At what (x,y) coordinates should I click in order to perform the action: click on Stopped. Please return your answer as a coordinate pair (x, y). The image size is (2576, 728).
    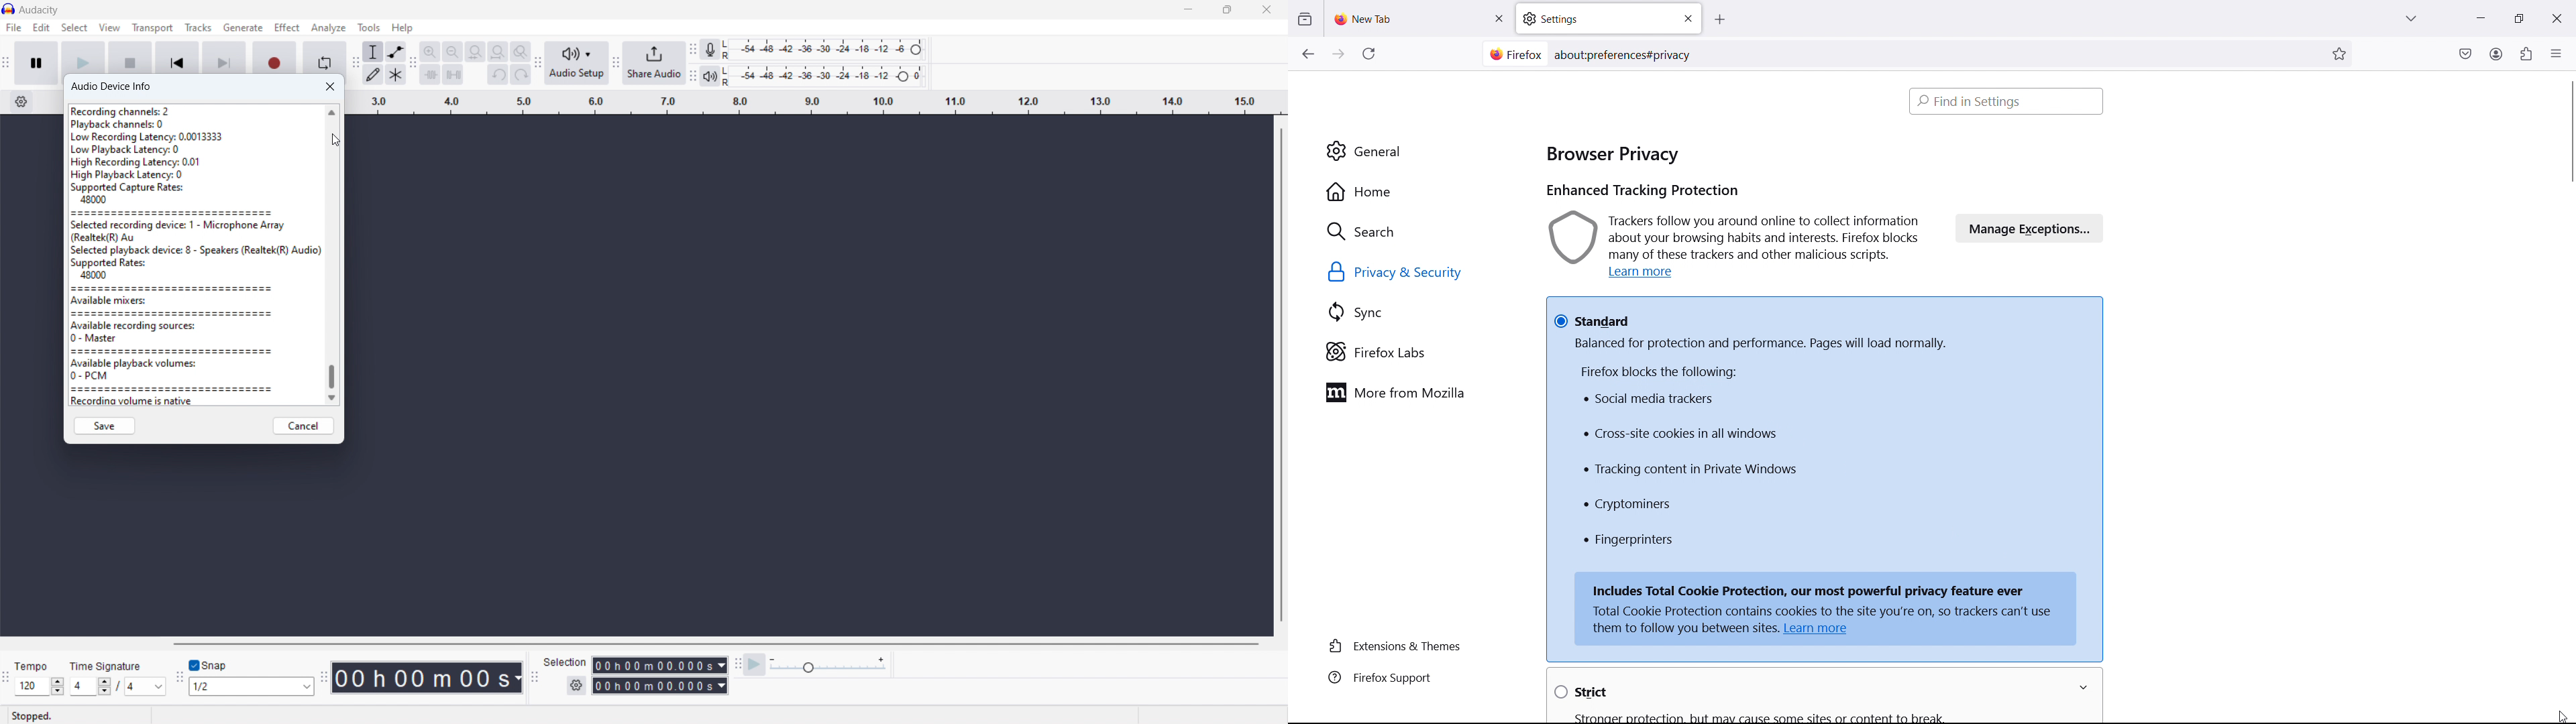
    Looking at the image, I should click on (32, 715).